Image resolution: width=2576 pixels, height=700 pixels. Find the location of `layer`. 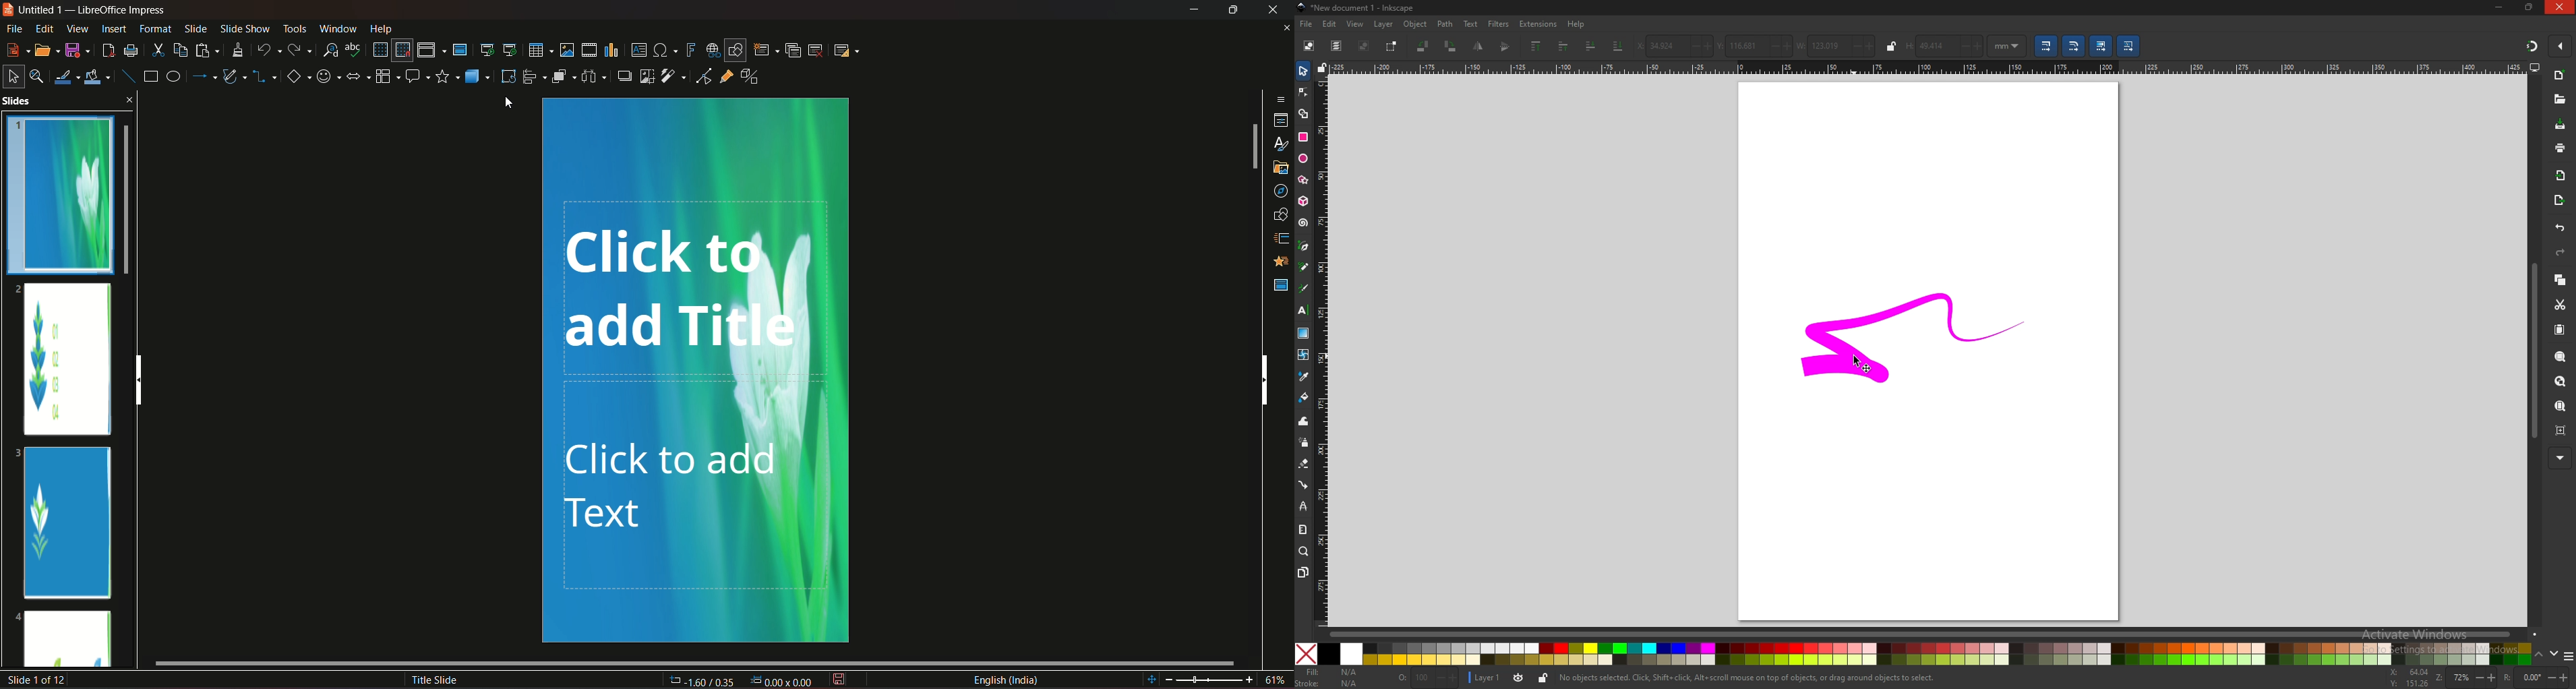

layer is located at coordinates (1384, 25).